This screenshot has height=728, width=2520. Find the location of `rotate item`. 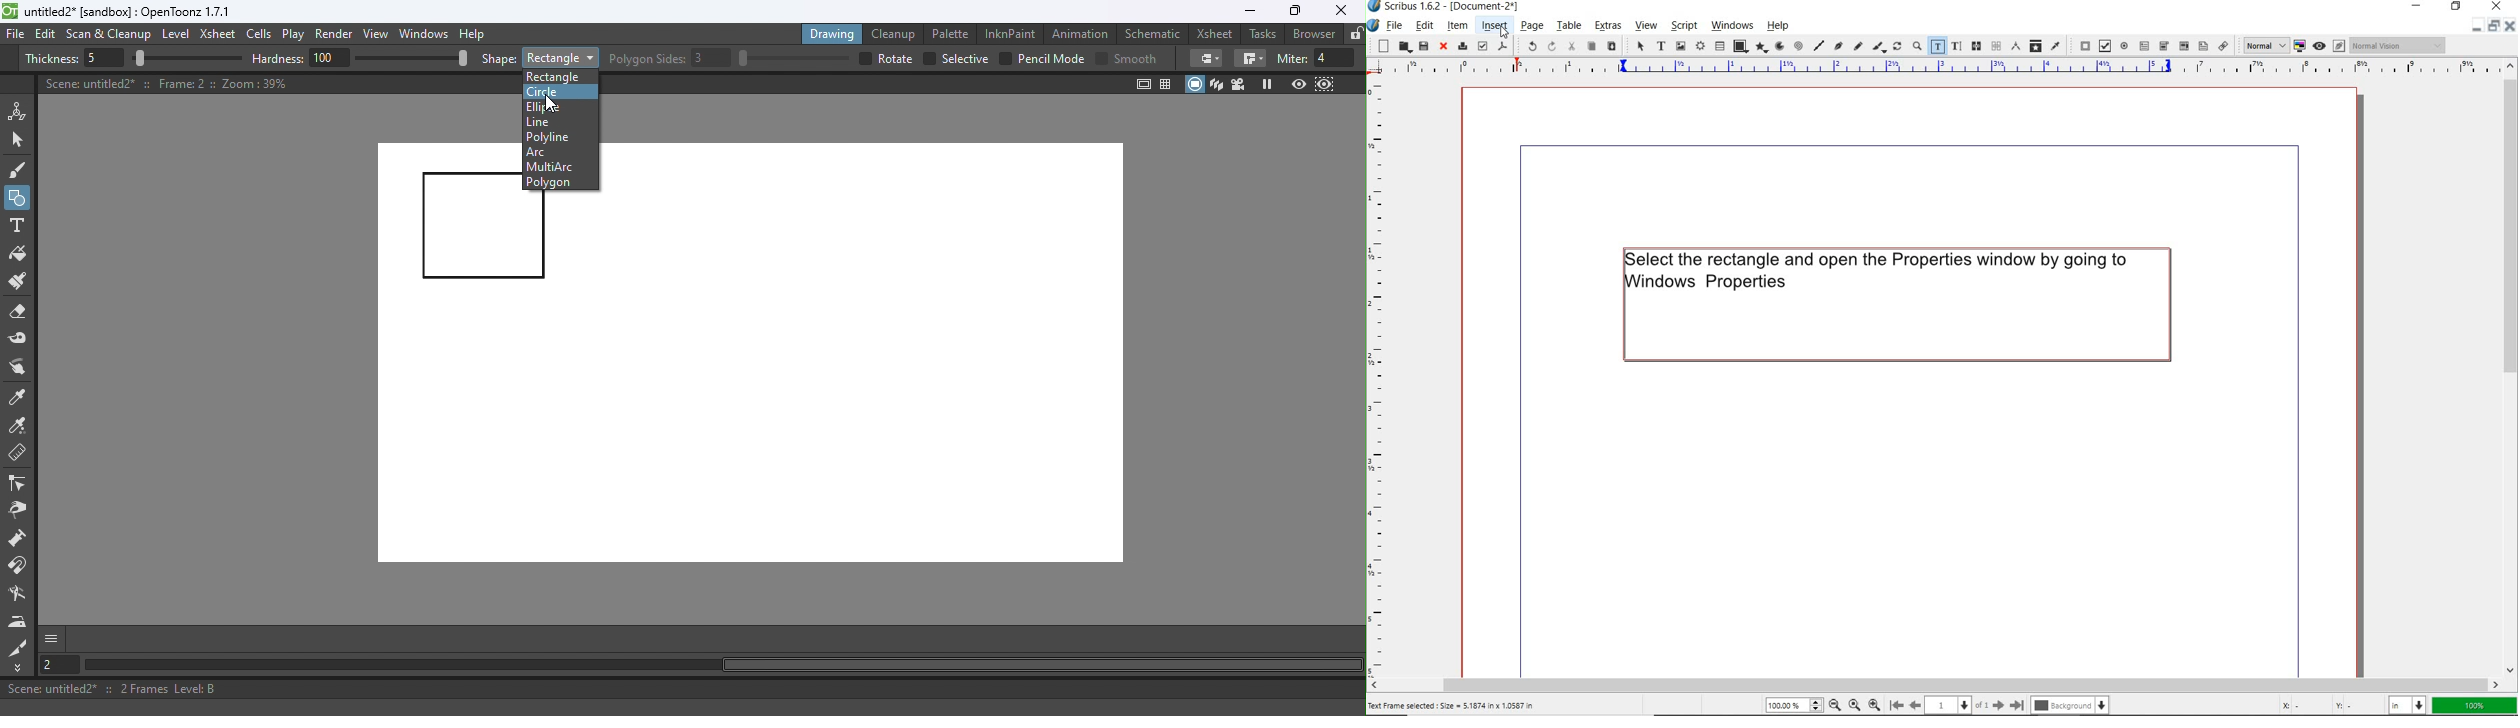

rotate item is located at coordinates (1897, 47).